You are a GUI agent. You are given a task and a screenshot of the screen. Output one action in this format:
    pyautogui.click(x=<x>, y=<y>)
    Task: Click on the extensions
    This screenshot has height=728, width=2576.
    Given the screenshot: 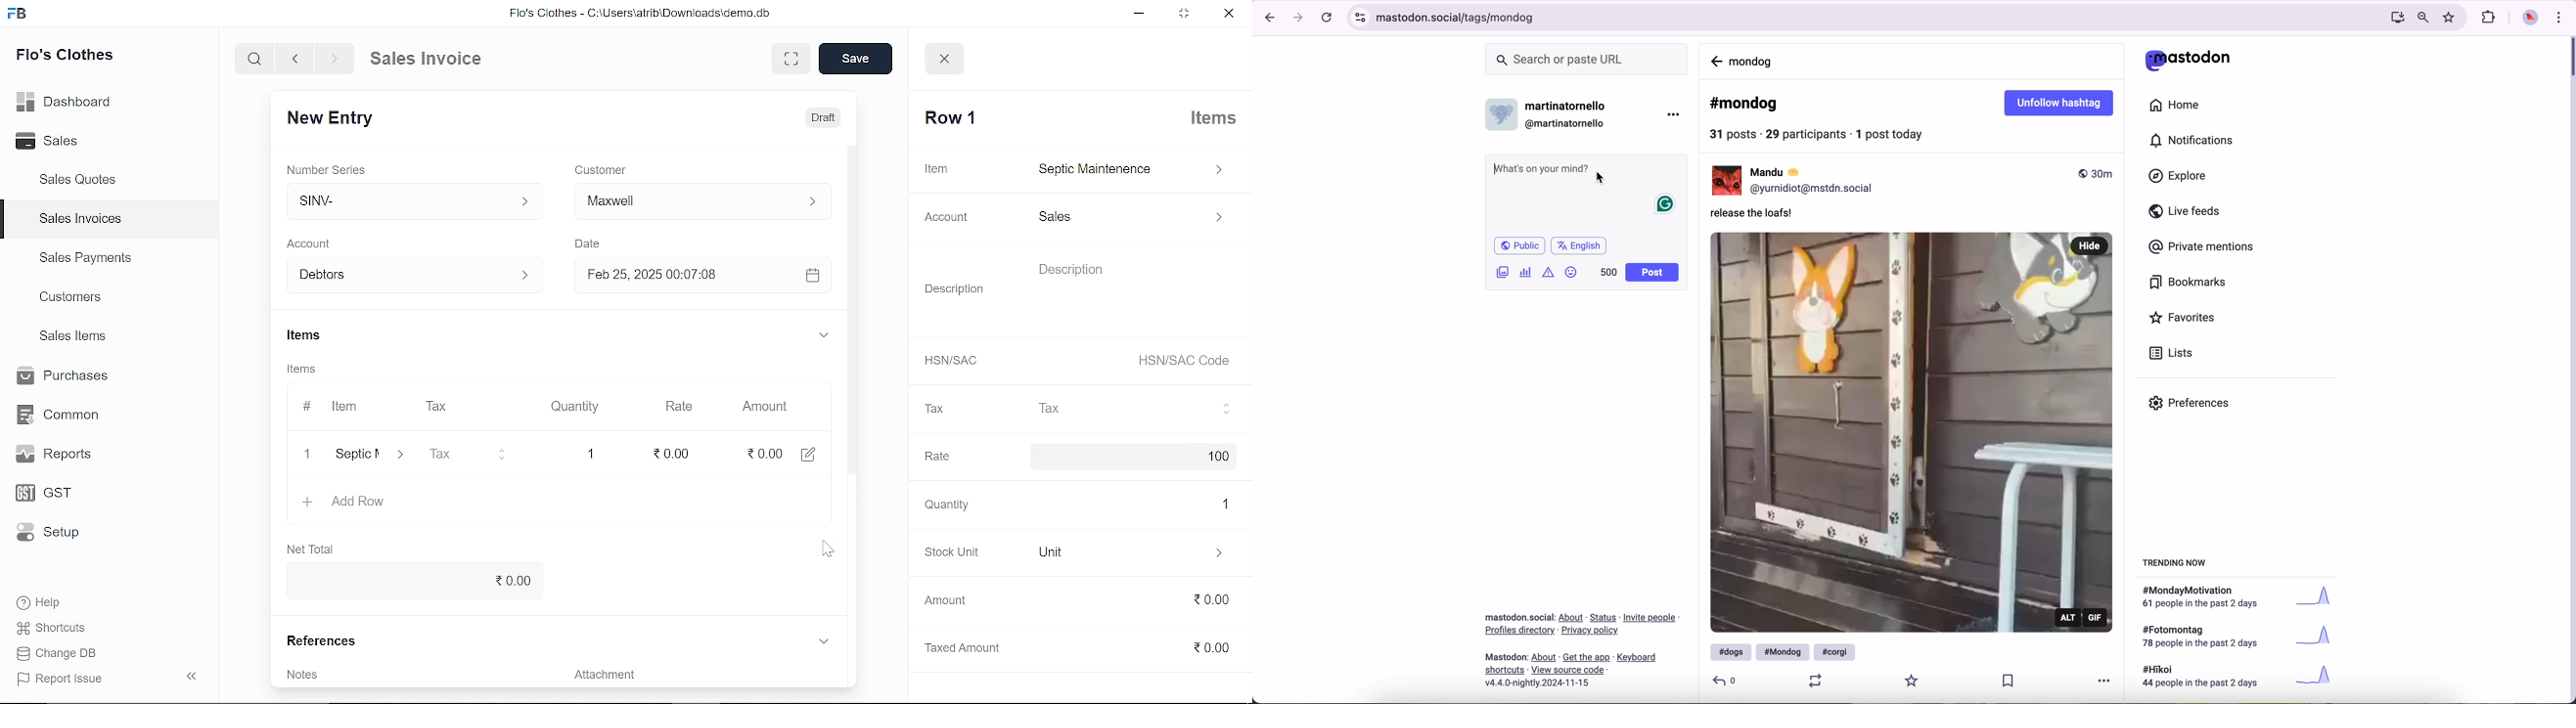 What is the action you would take?
    pyautogui.click(x=2489, y=18)
    